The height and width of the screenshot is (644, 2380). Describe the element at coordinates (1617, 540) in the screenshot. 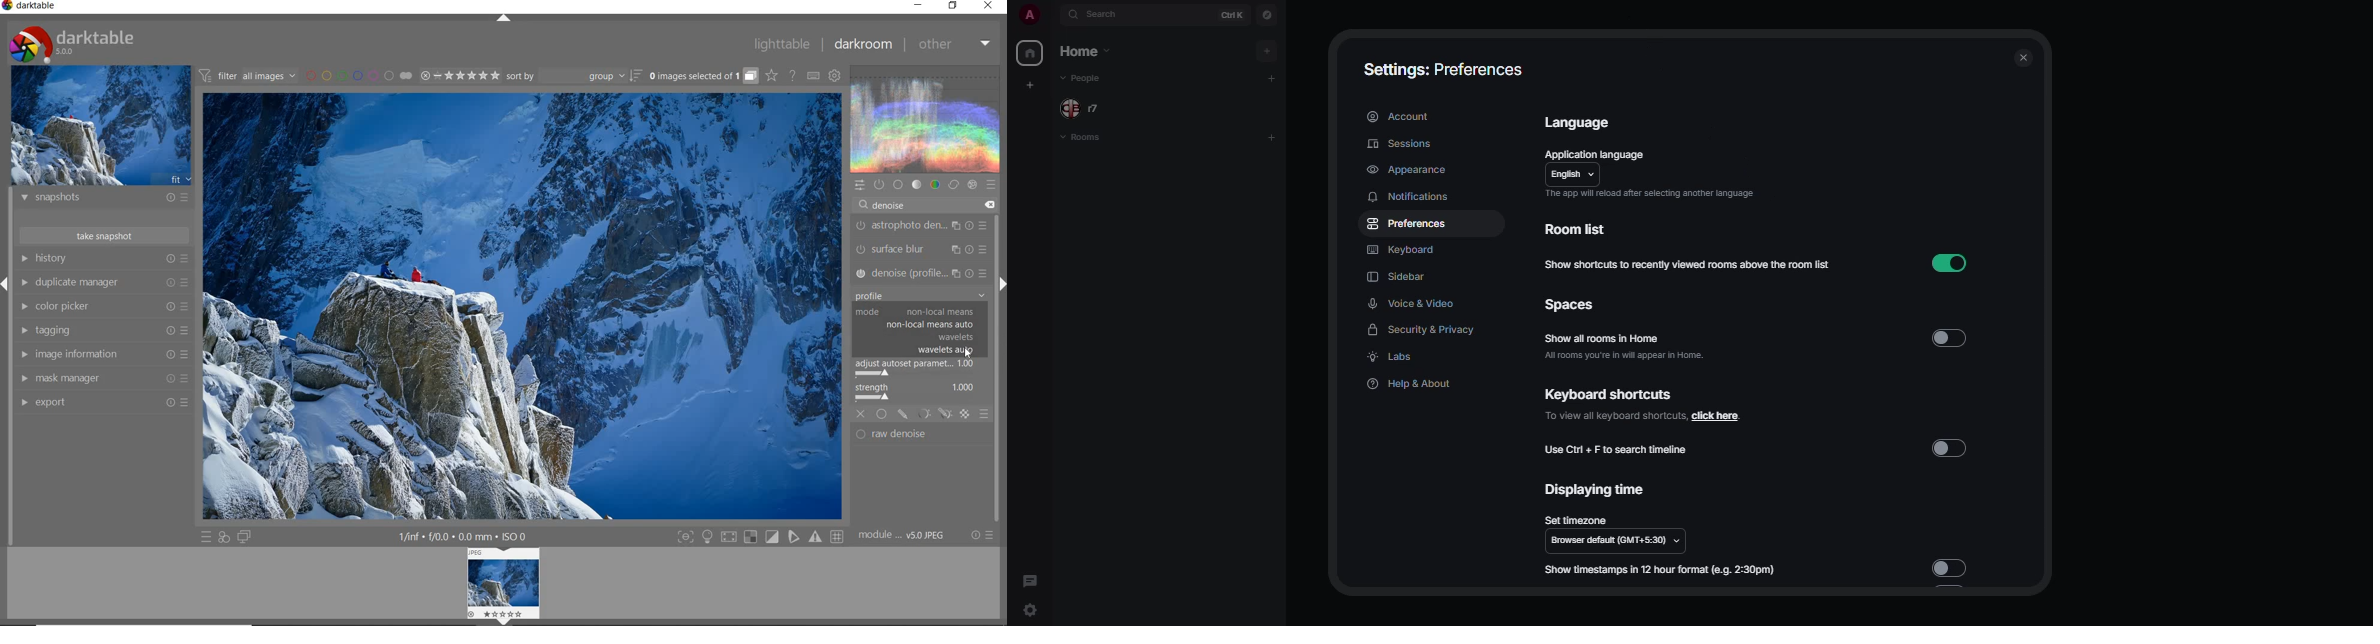

I see `browser` at that location.